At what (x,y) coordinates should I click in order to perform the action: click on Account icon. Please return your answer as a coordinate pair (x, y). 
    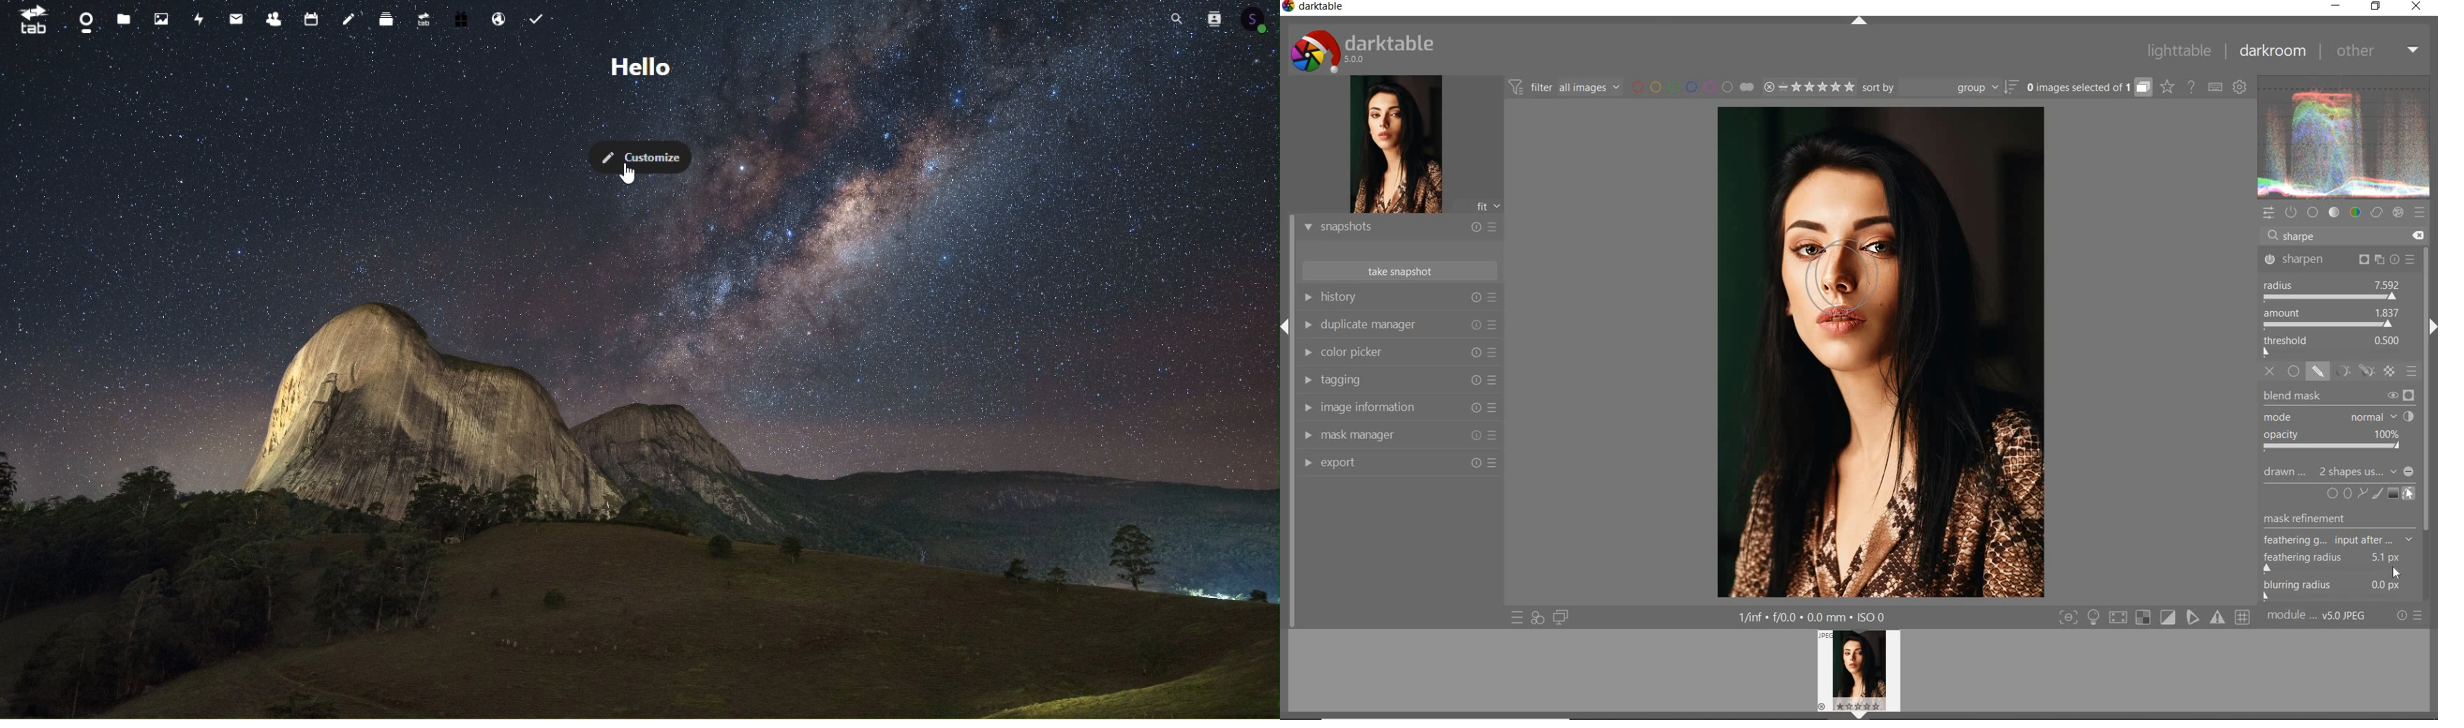
    Looking at the image, I should click on (1258, 16).